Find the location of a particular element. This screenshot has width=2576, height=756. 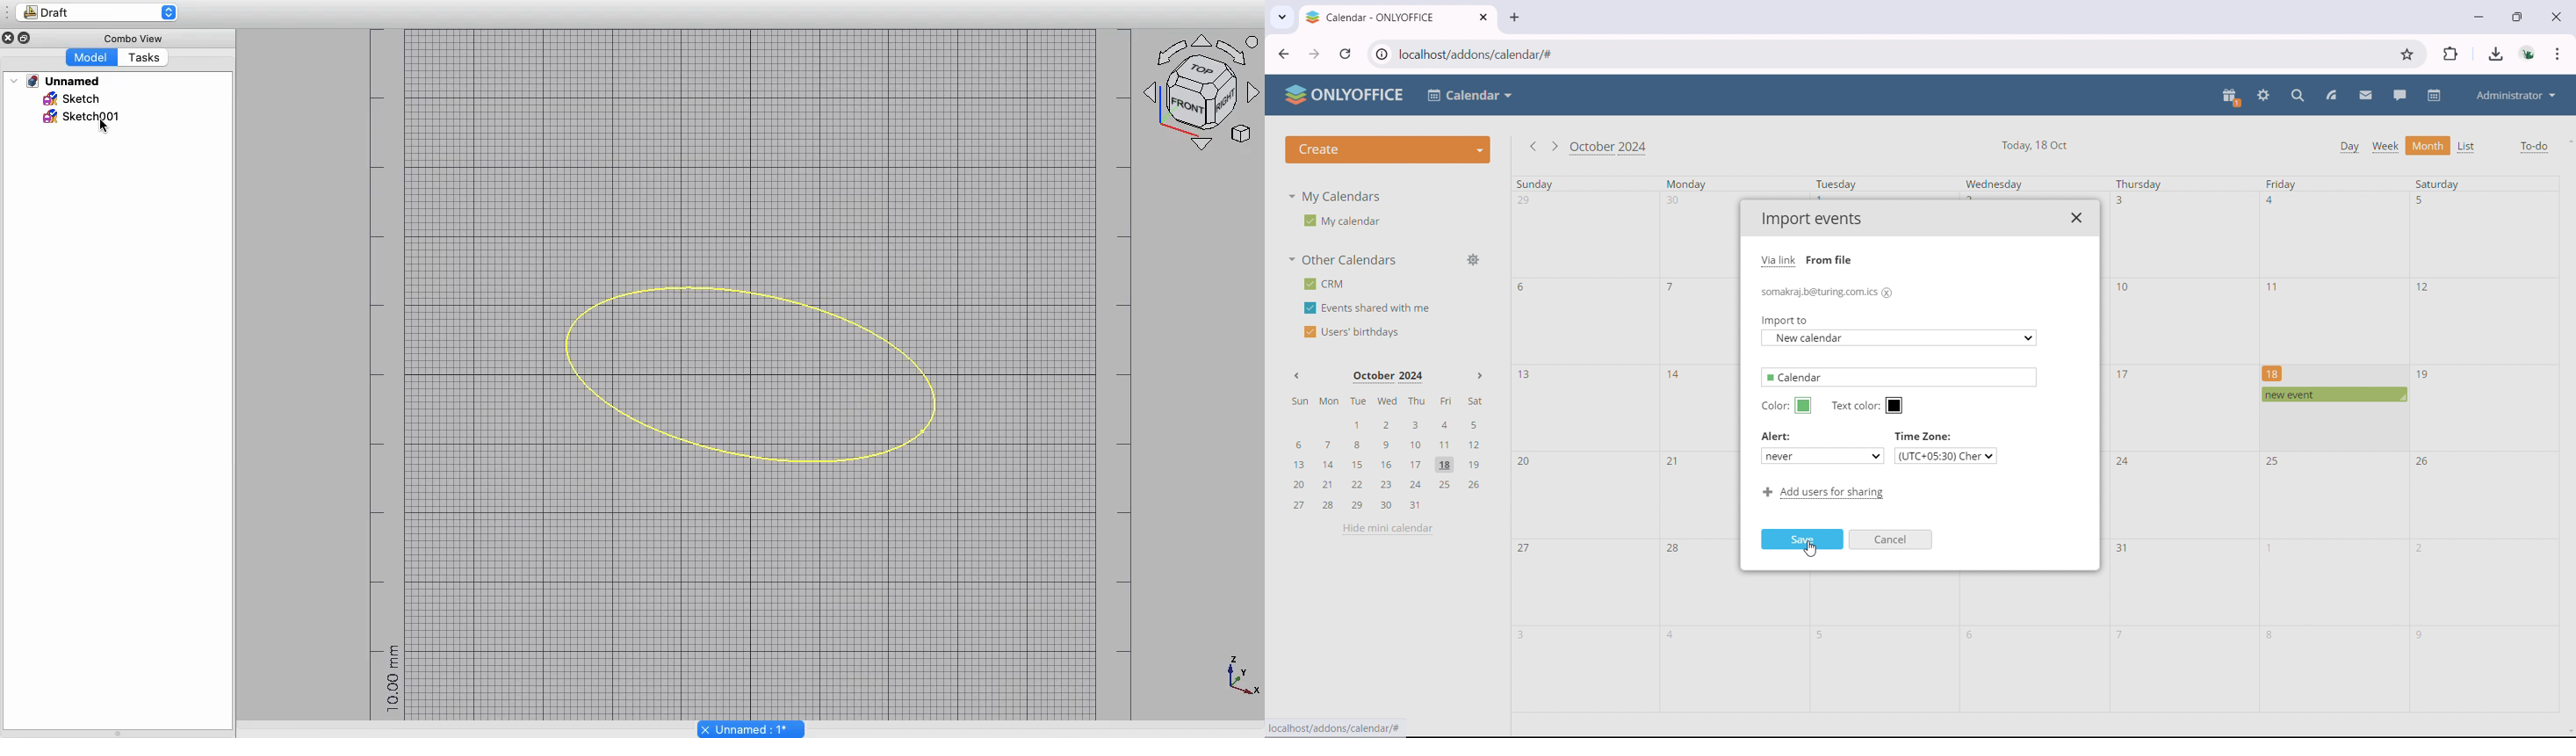

scheduled event is located at coordinates (2333, 394).